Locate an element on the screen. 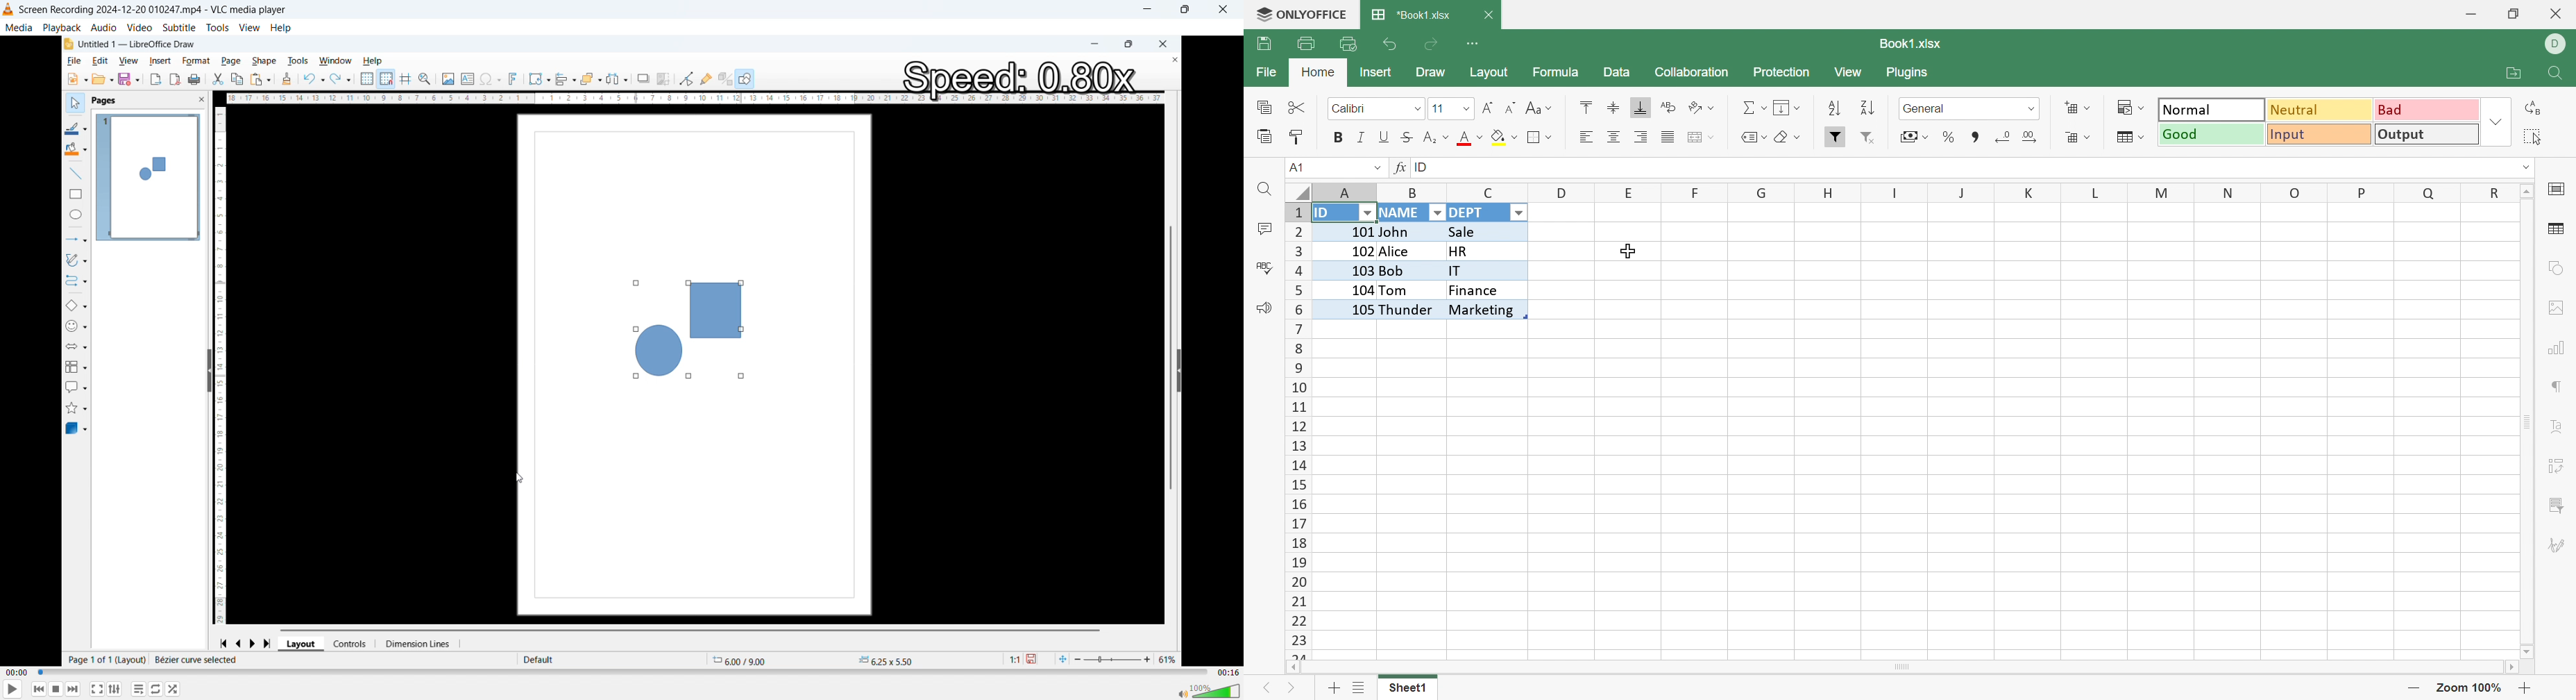 The image size is (2576, 700). Column Names is located at coordinates (1913, 192).